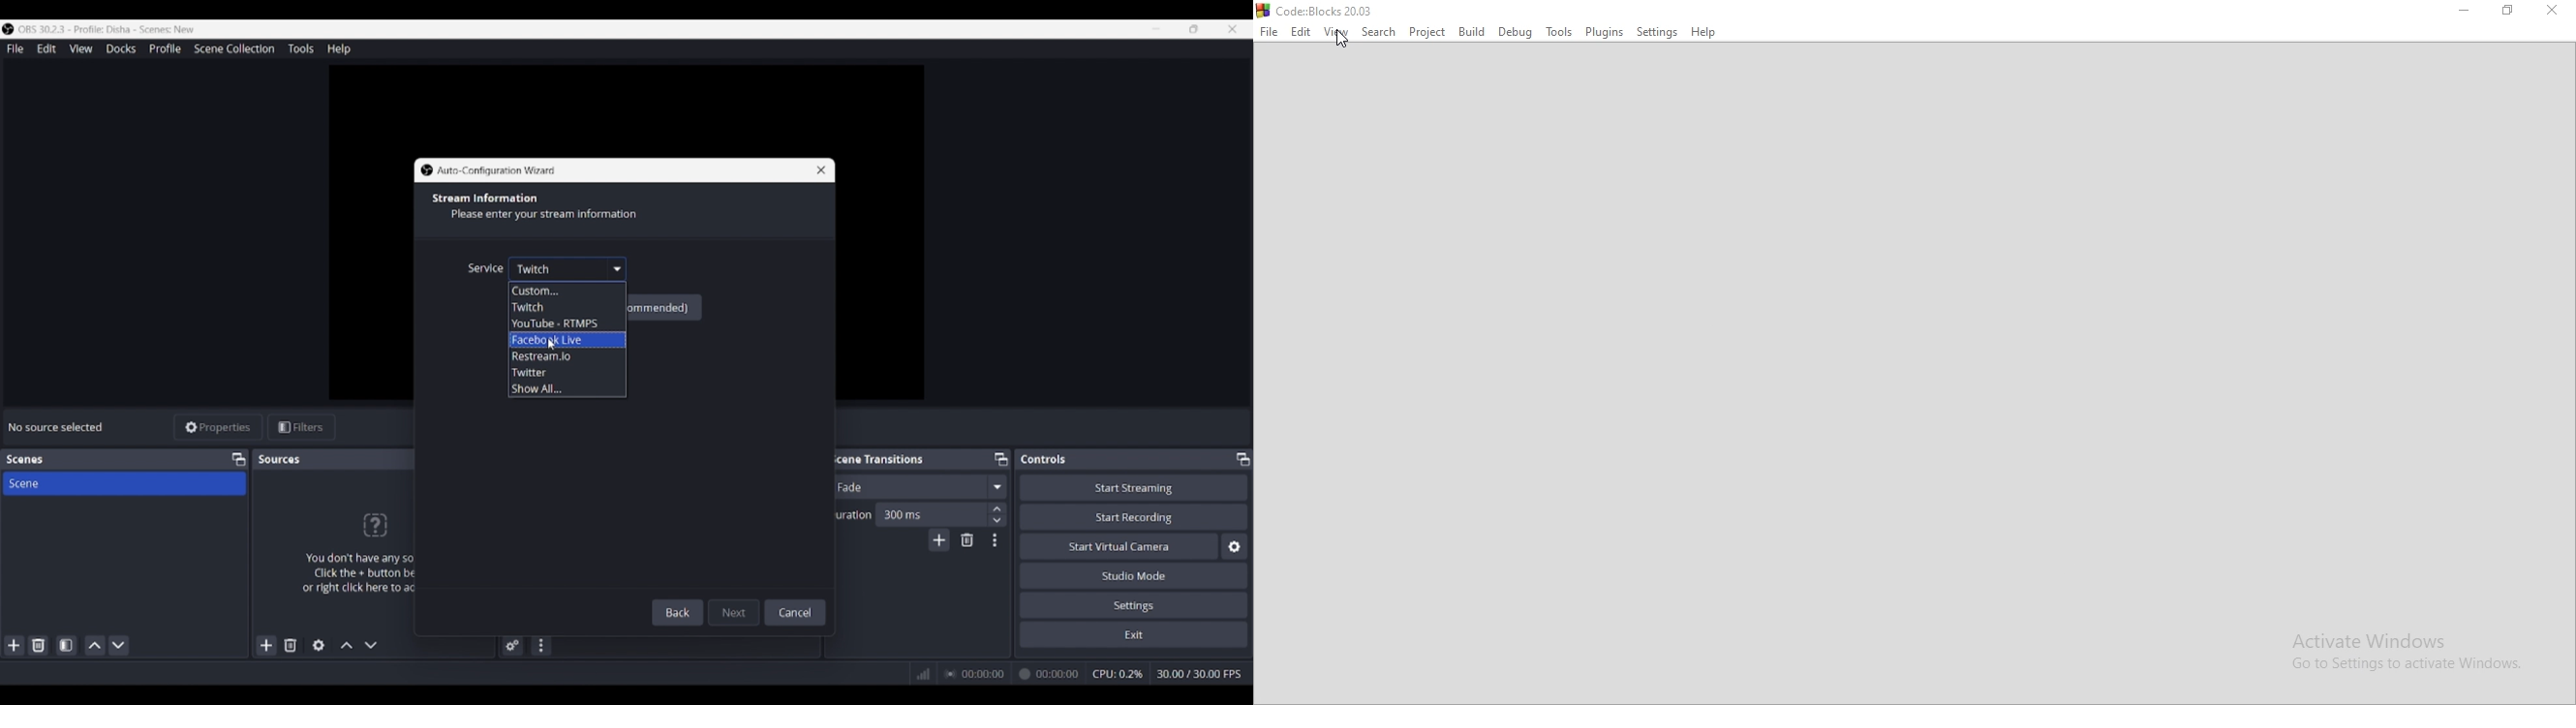 The width and height of the screenshot is (2576, 728). I want to click on Service options, so click(567, 269).